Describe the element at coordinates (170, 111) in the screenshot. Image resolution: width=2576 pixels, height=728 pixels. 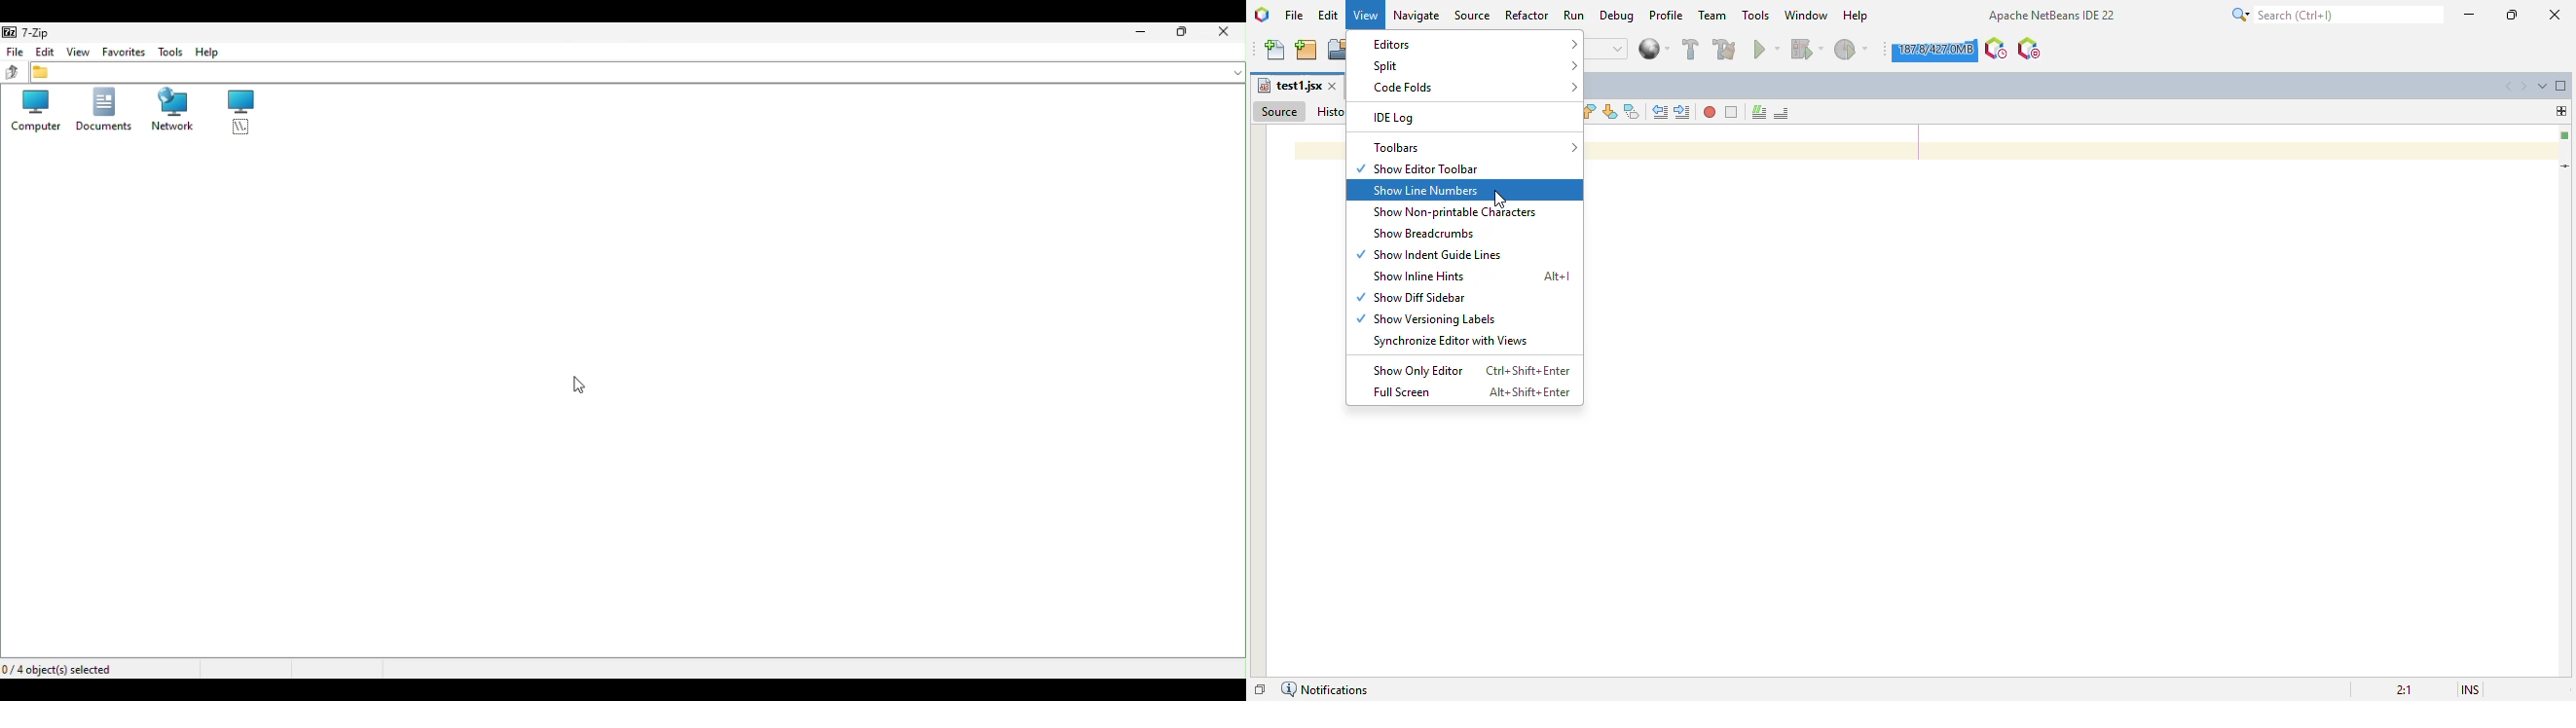
I see `FREE TRIAL EXPIREDnetwork` at that location.